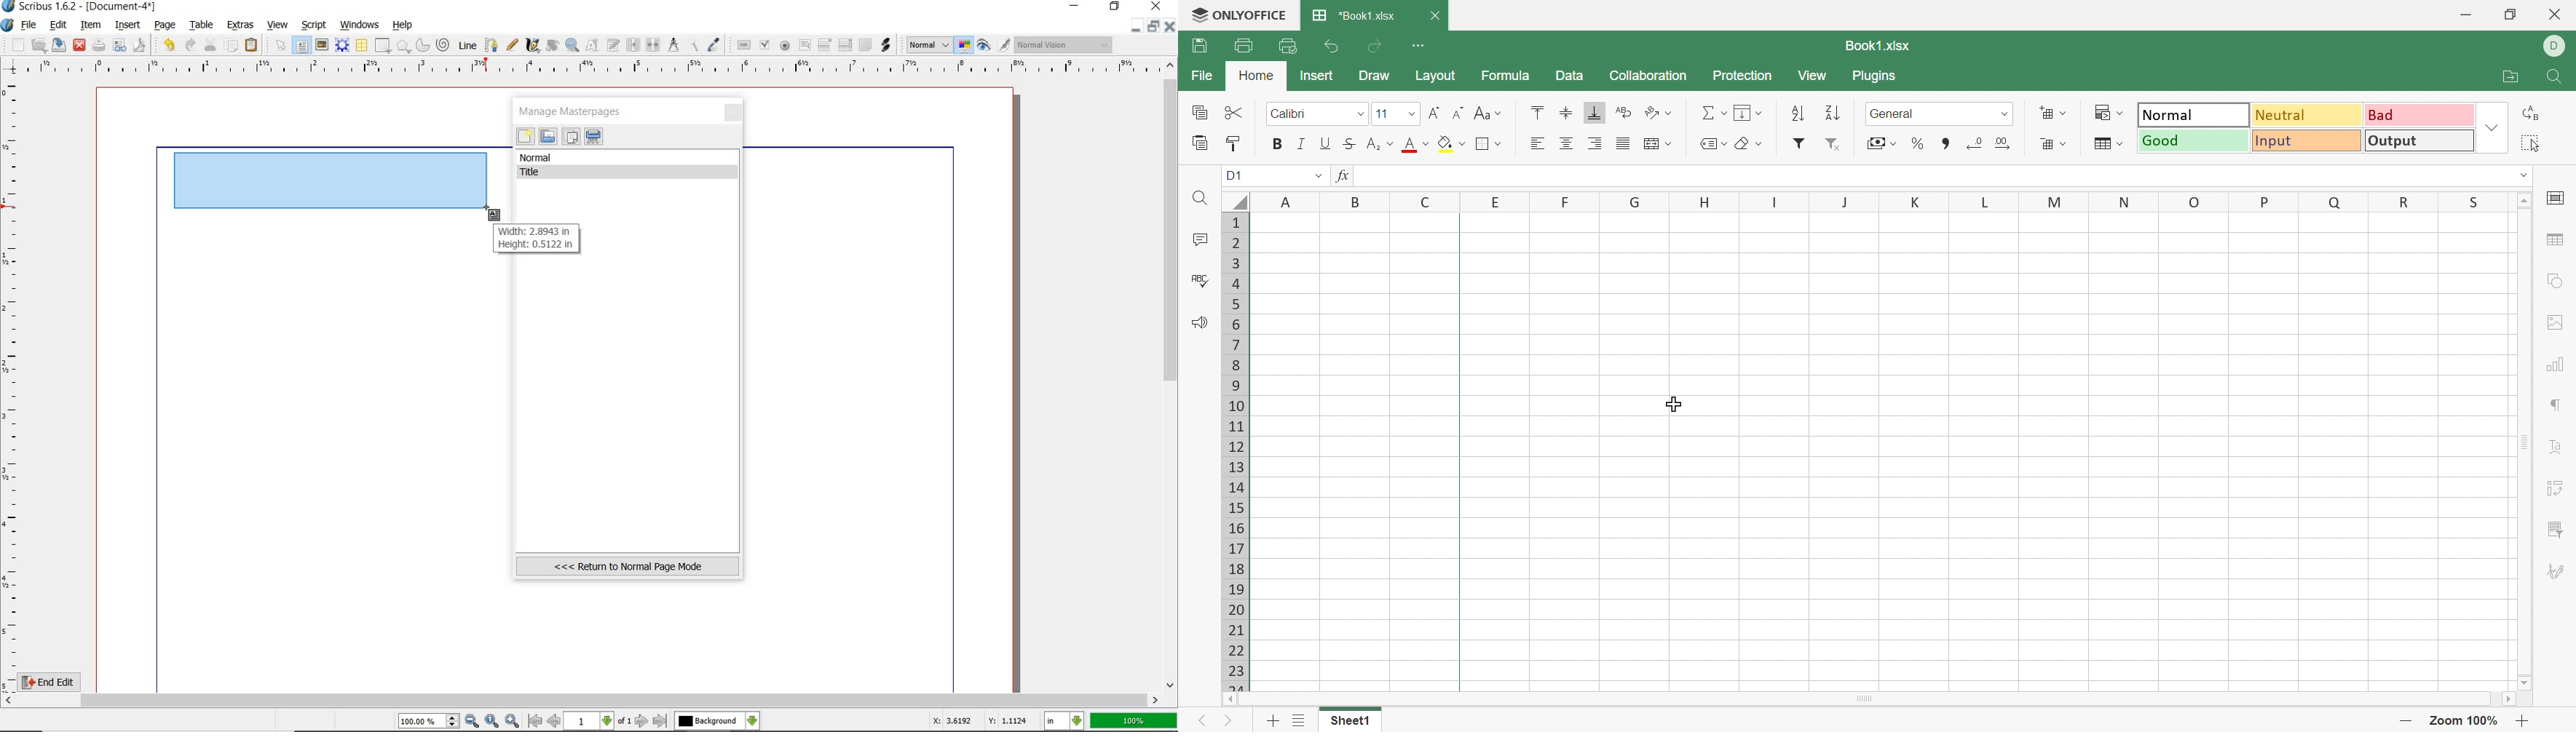 Image resolution: width=2576 pixels, height=756 pixels. Describe the element at coordinates (1623, 112) in the screenshot. I see `Wrap Text` at that location.